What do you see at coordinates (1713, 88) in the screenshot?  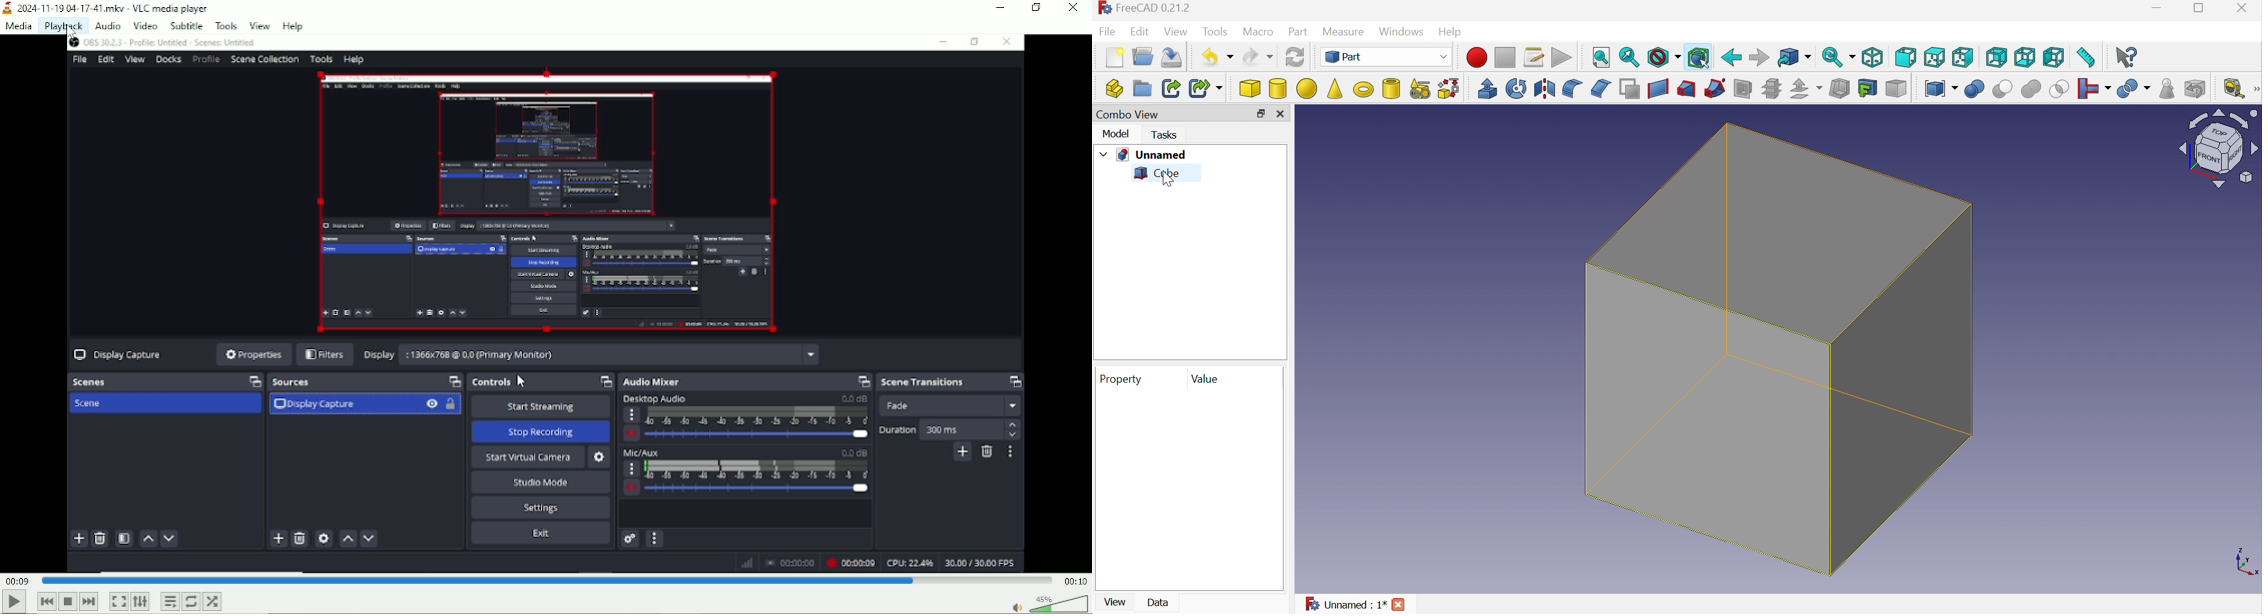 I see `Sweep` at bounding box center [1713, 88].